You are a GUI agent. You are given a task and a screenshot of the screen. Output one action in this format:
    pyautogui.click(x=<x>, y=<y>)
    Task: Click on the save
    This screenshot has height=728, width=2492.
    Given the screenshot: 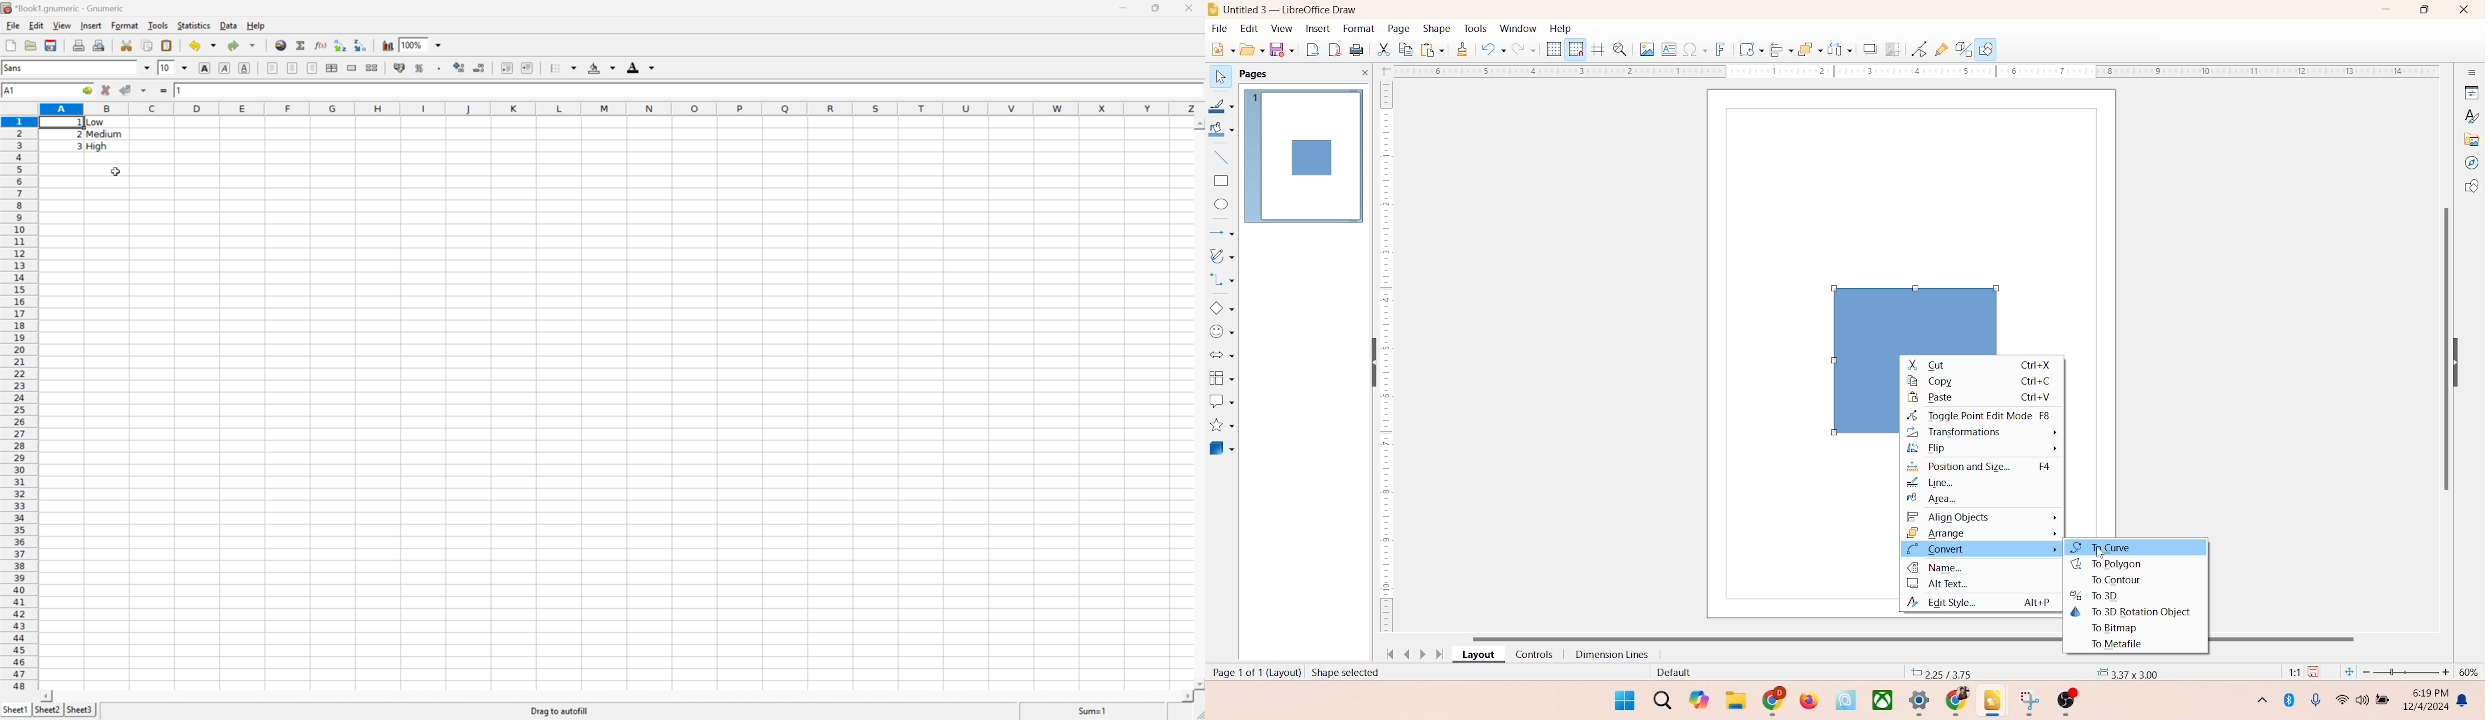 What is the action you would take?
    pyautogui.click(x=1284, y=49)
    